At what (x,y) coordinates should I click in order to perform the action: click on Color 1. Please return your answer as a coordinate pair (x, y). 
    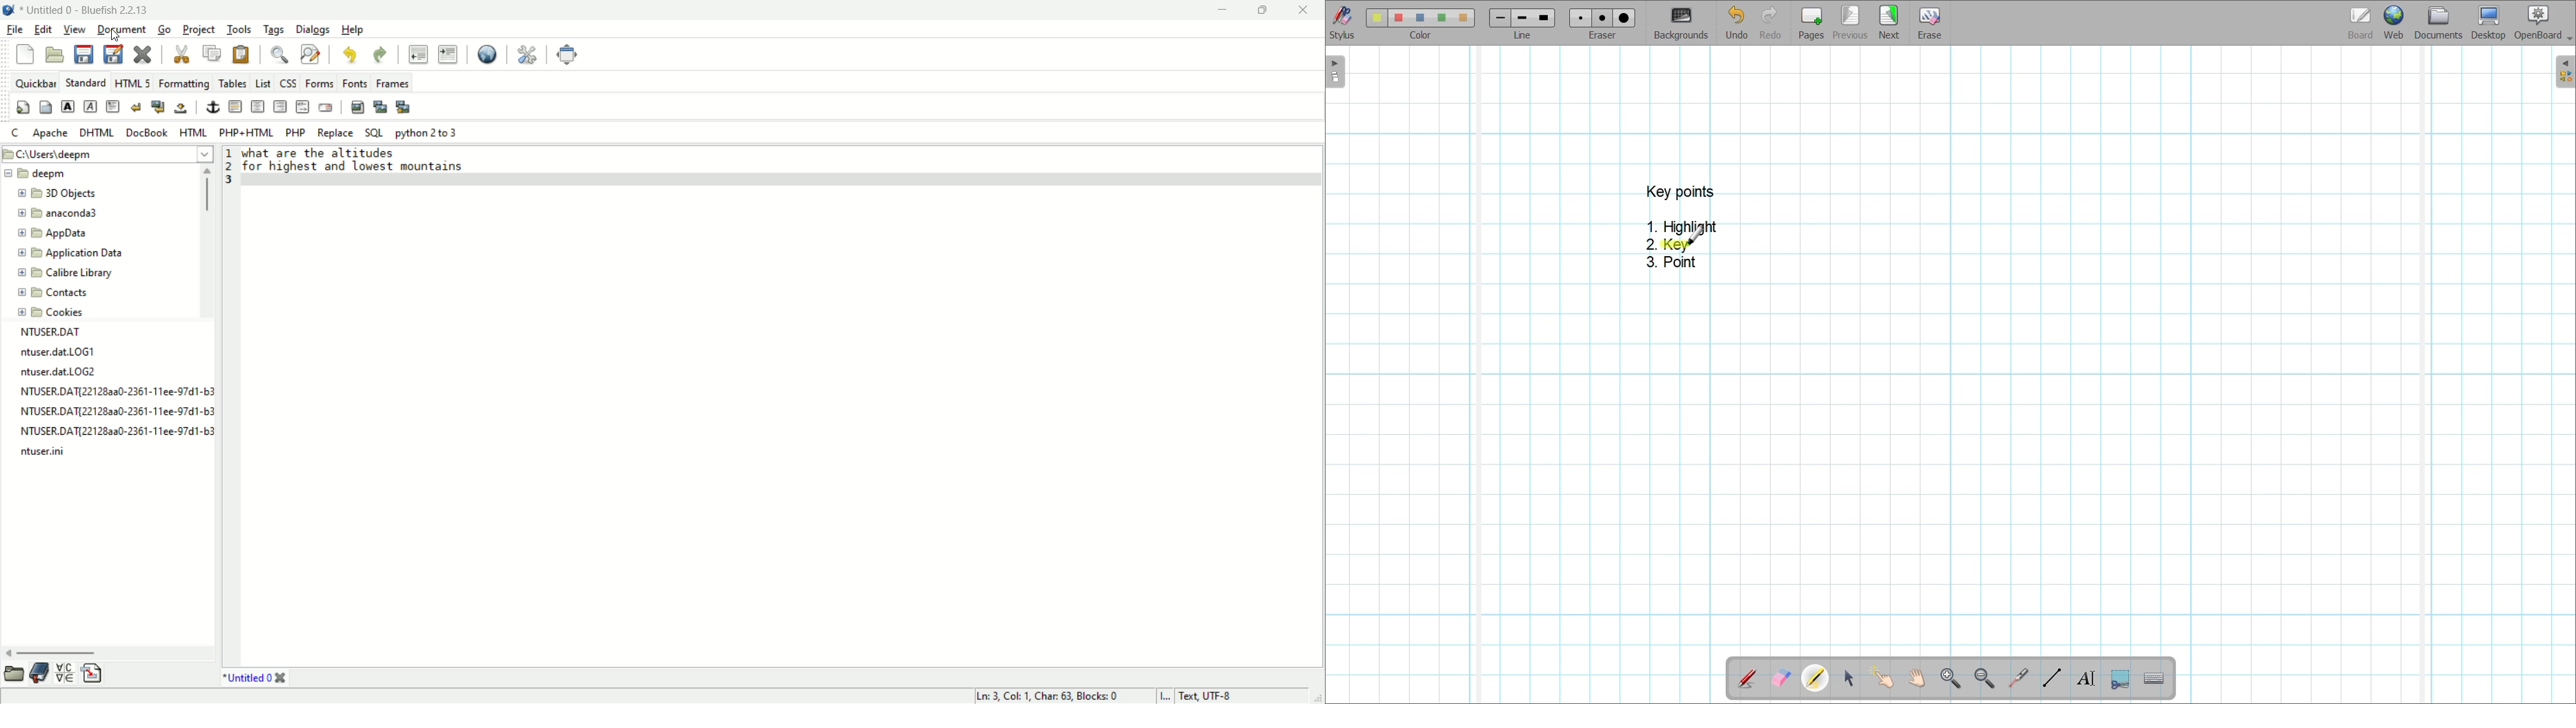
    Looking at the image, I should click on (1376, 18).